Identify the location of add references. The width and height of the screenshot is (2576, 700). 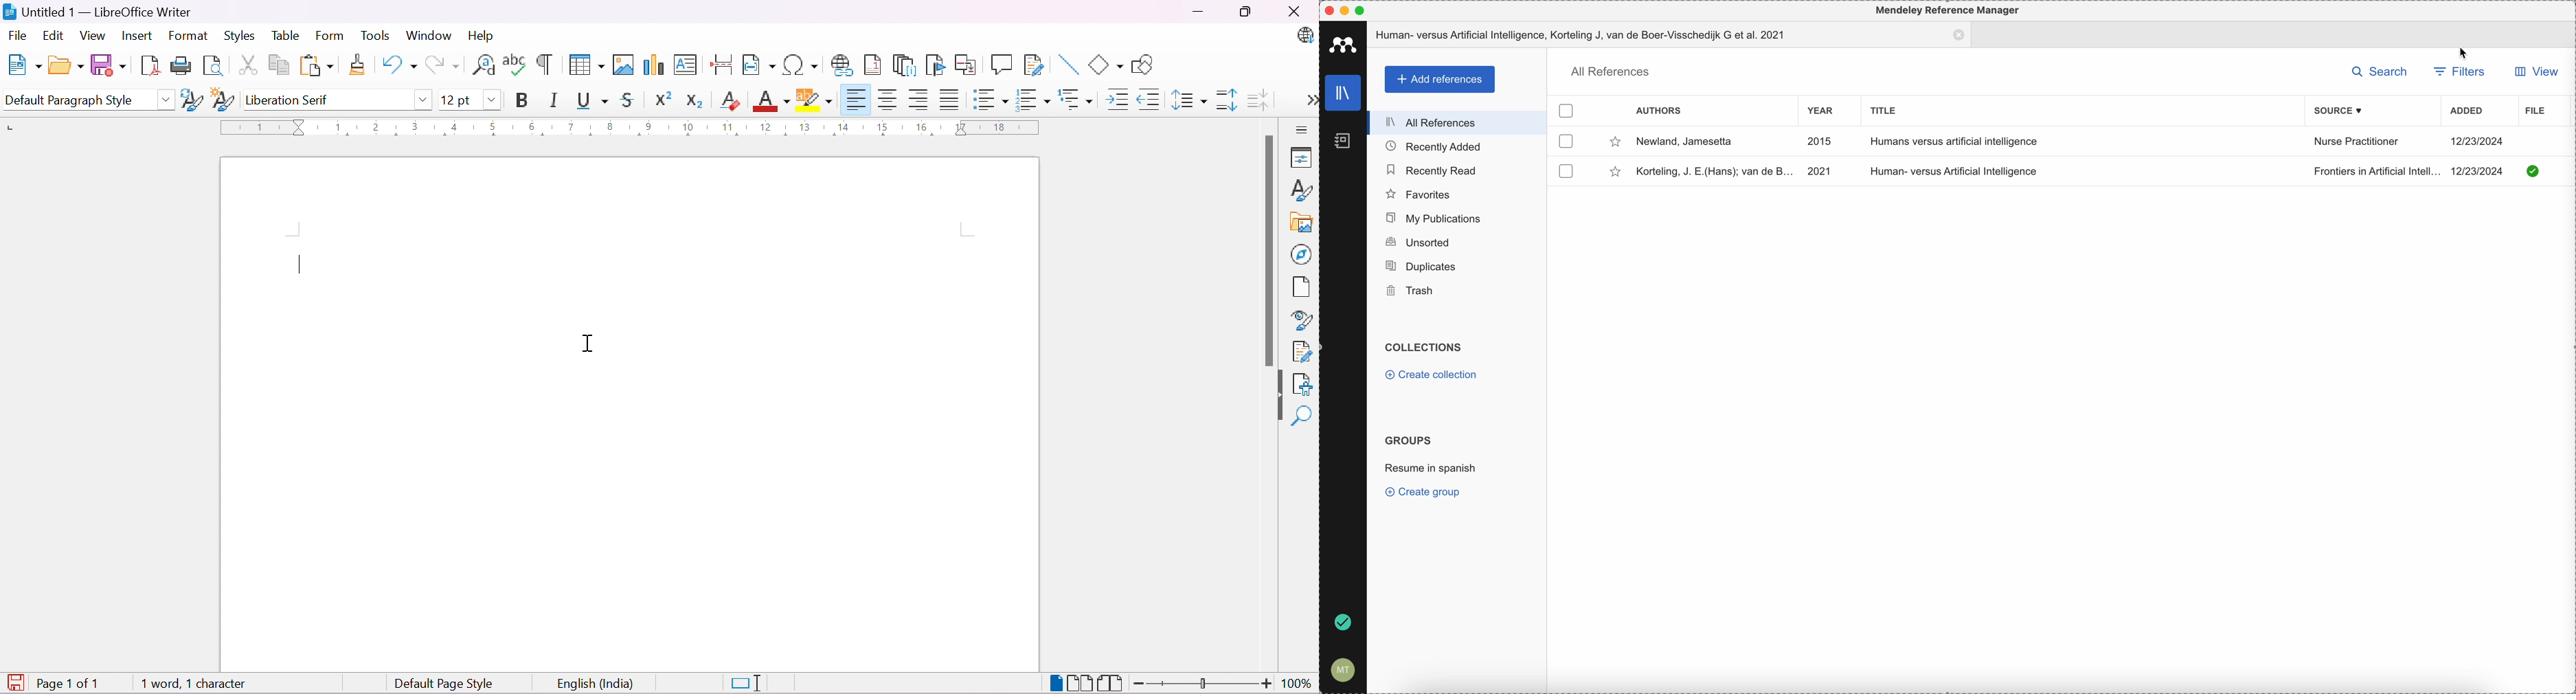
(1438, 79).